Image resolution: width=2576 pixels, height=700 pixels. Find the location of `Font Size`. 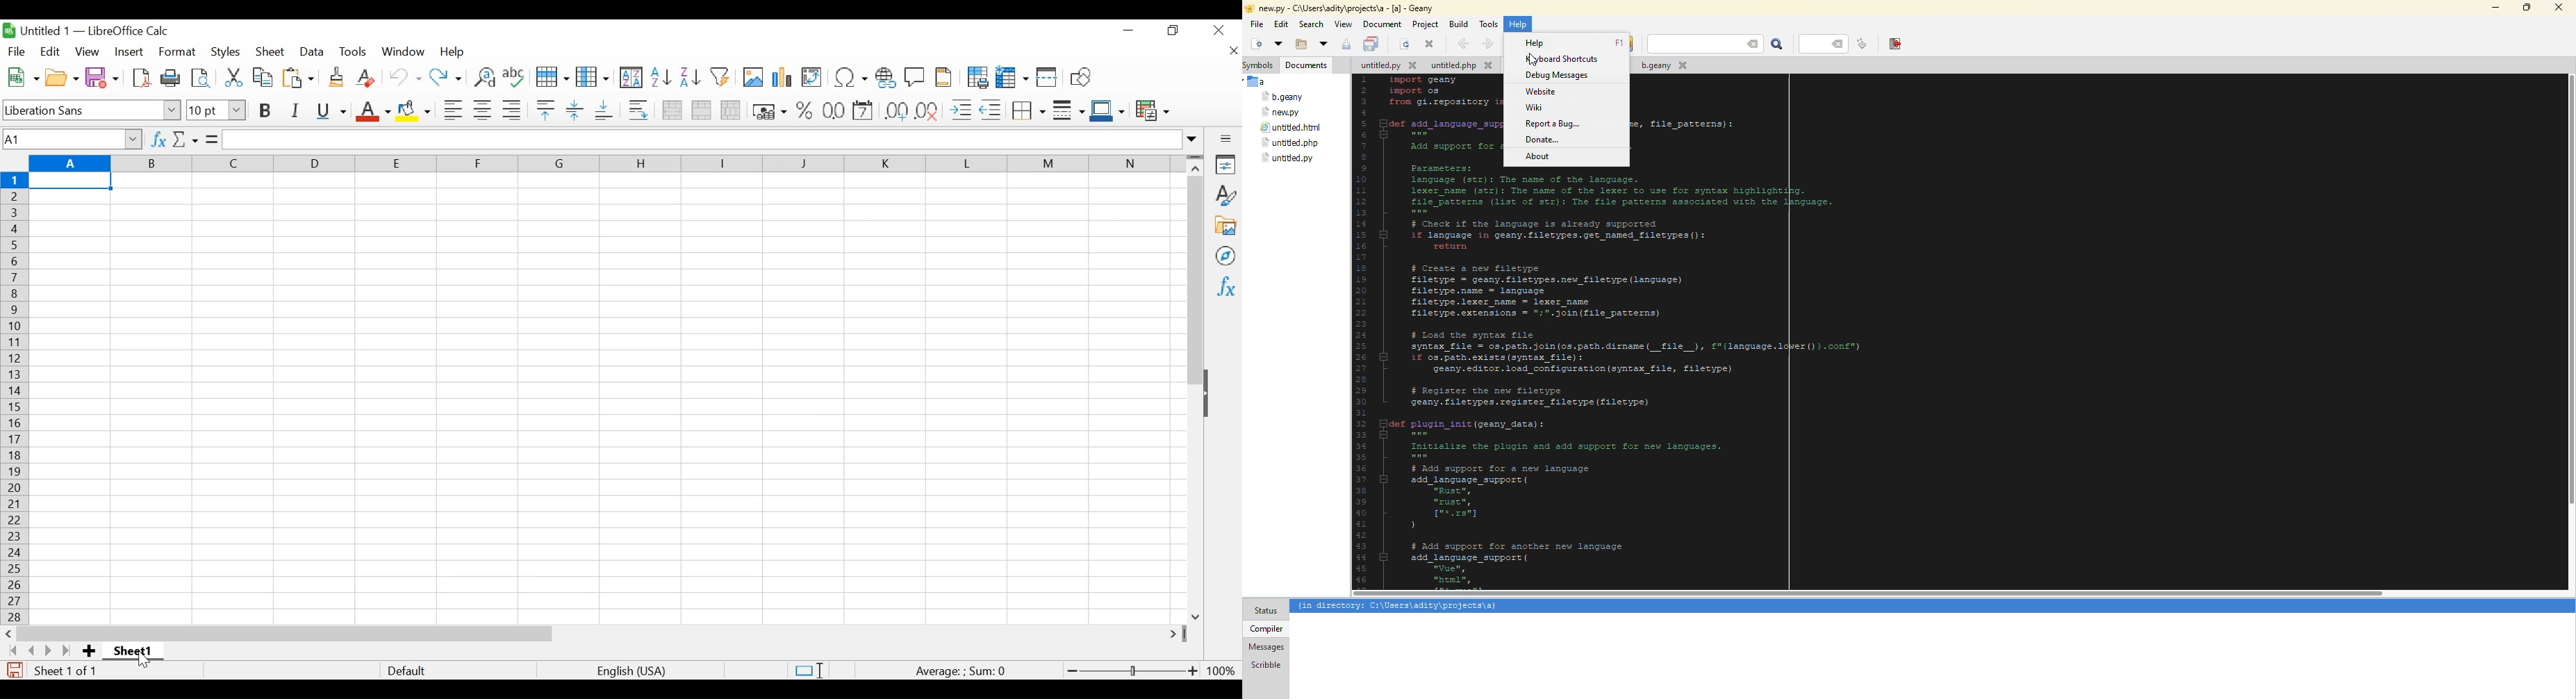

Font Size is located at coordinates (216, 111).